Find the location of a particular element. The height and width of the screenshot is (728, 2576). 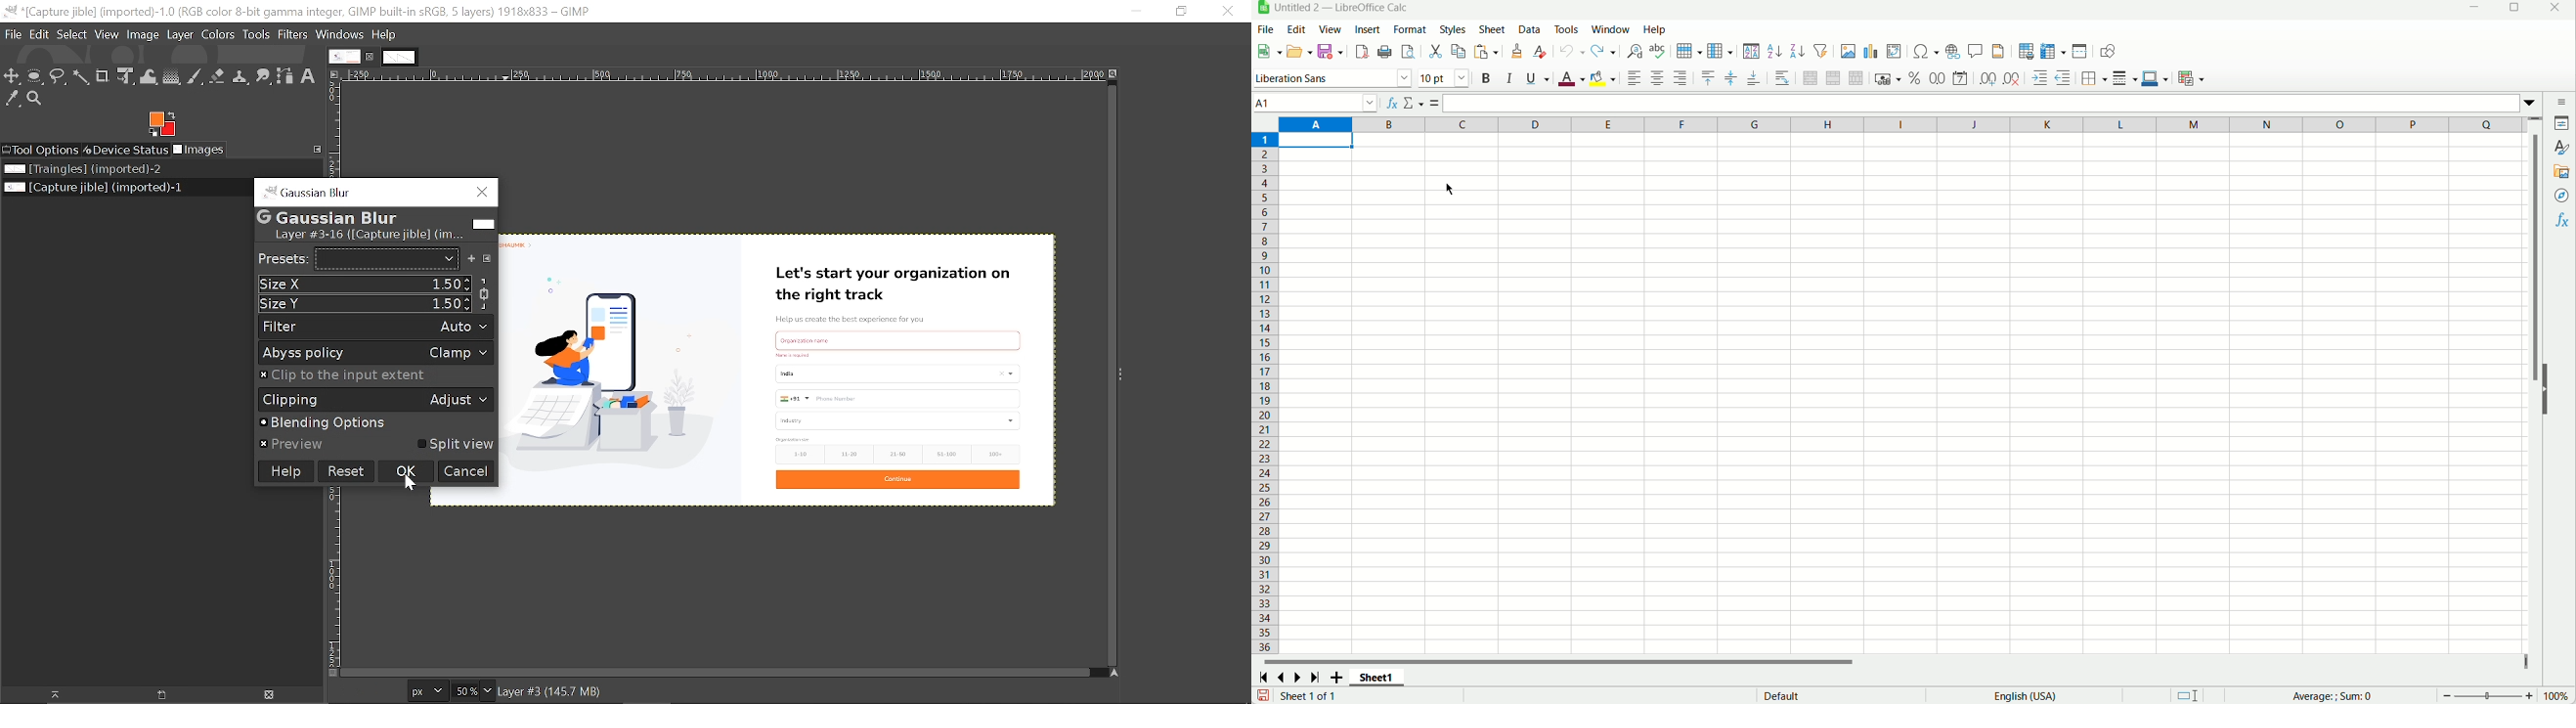

Sort descending is located at coordinates (1797, 52).